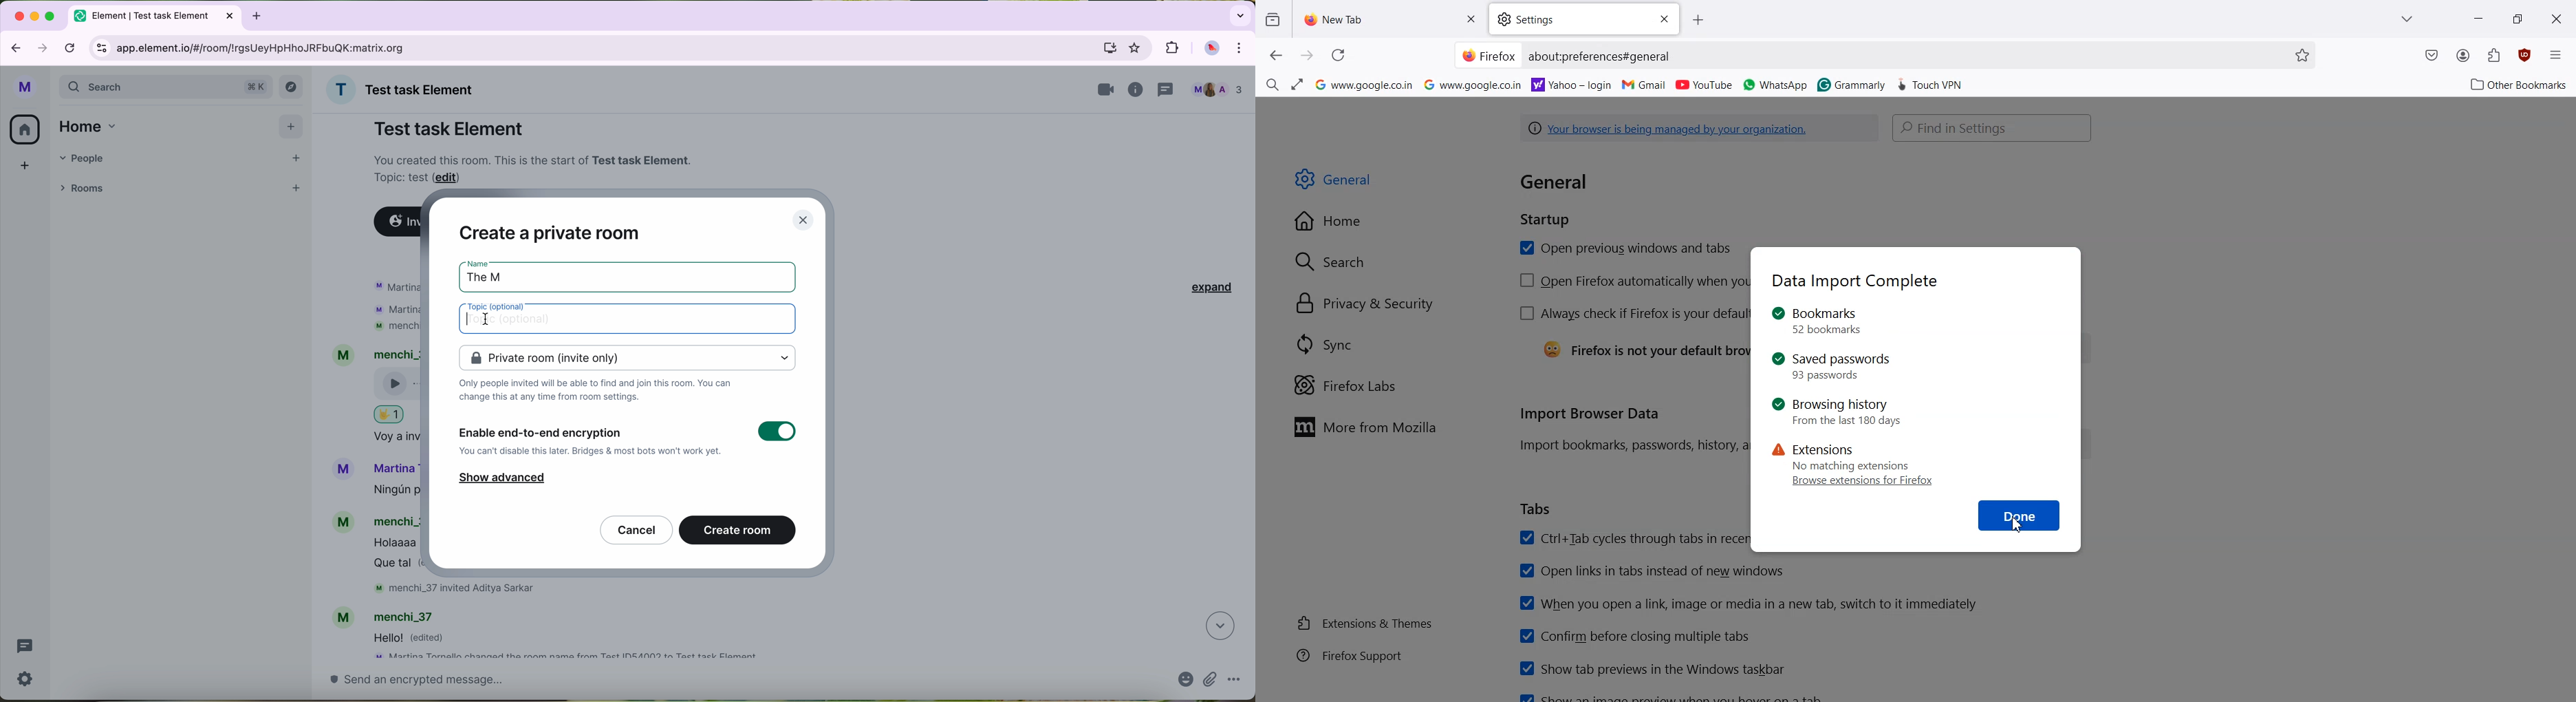  What do you see at coordinates (18, 16) in the screenshot?
I see `close Google Chrome` at bounding box center [18, 16].